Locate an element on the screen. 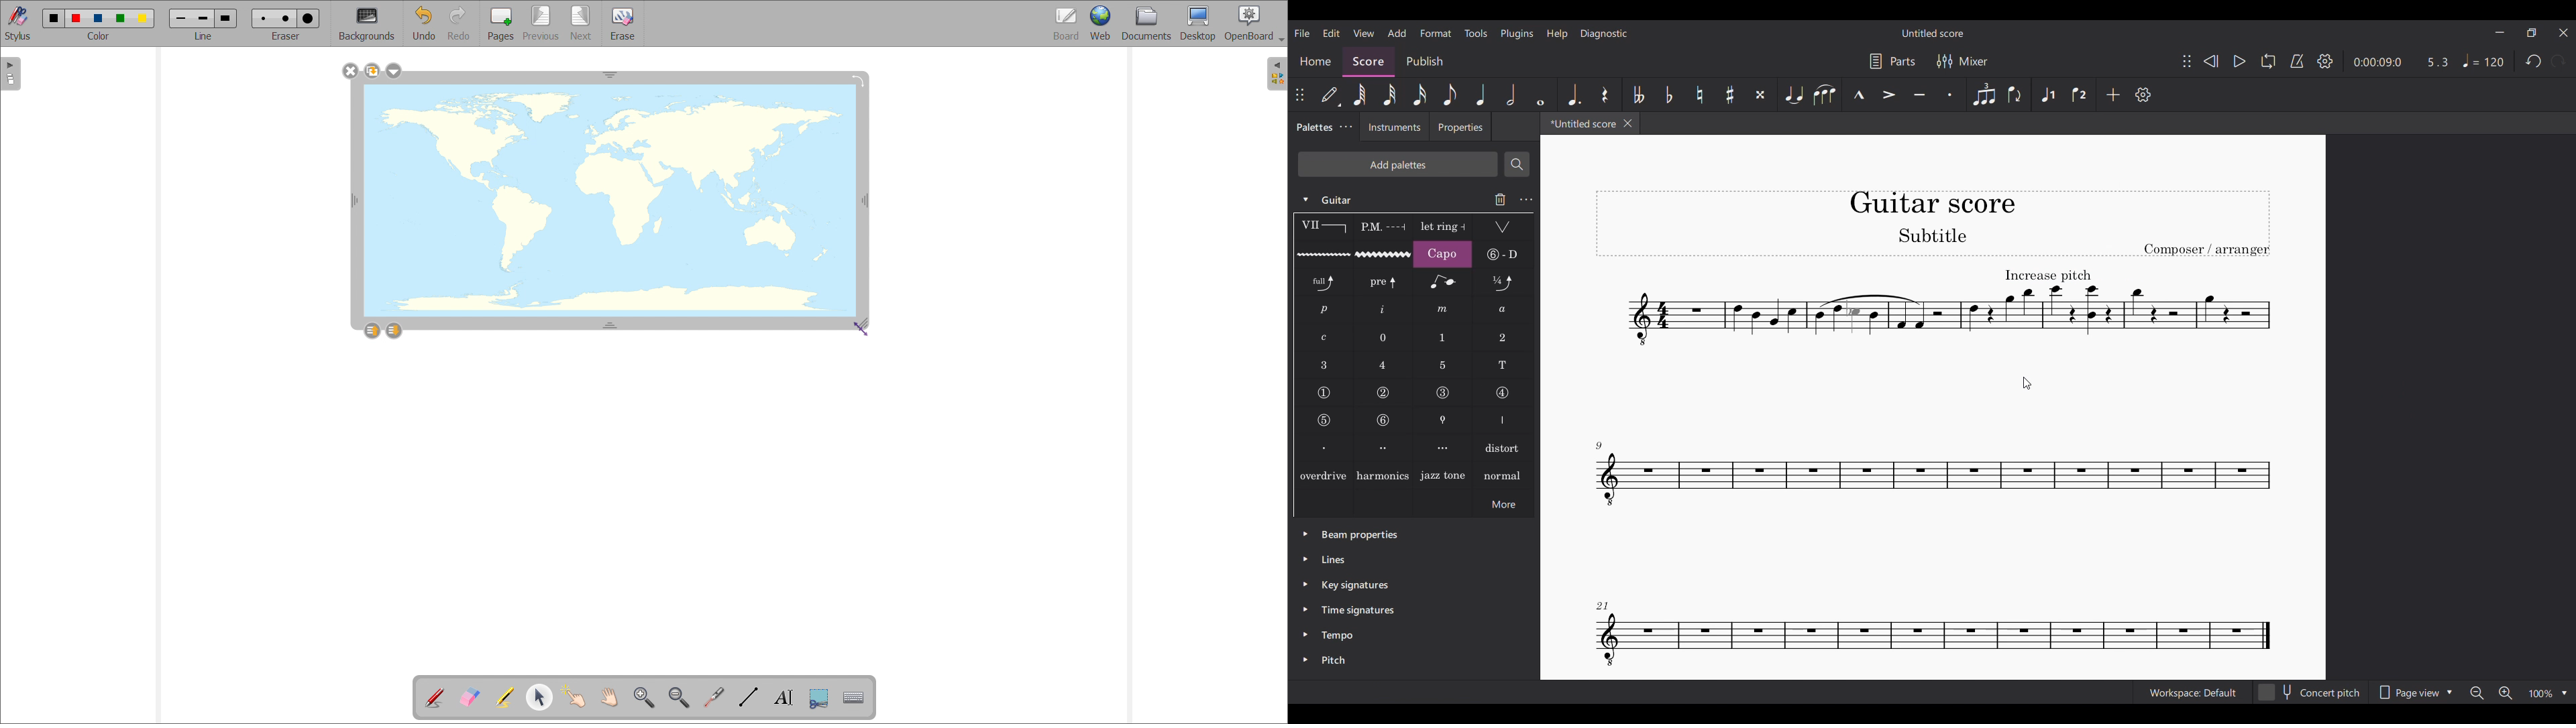 The image size is (2576, 728). Redo is located at coordinates (2559, 61).